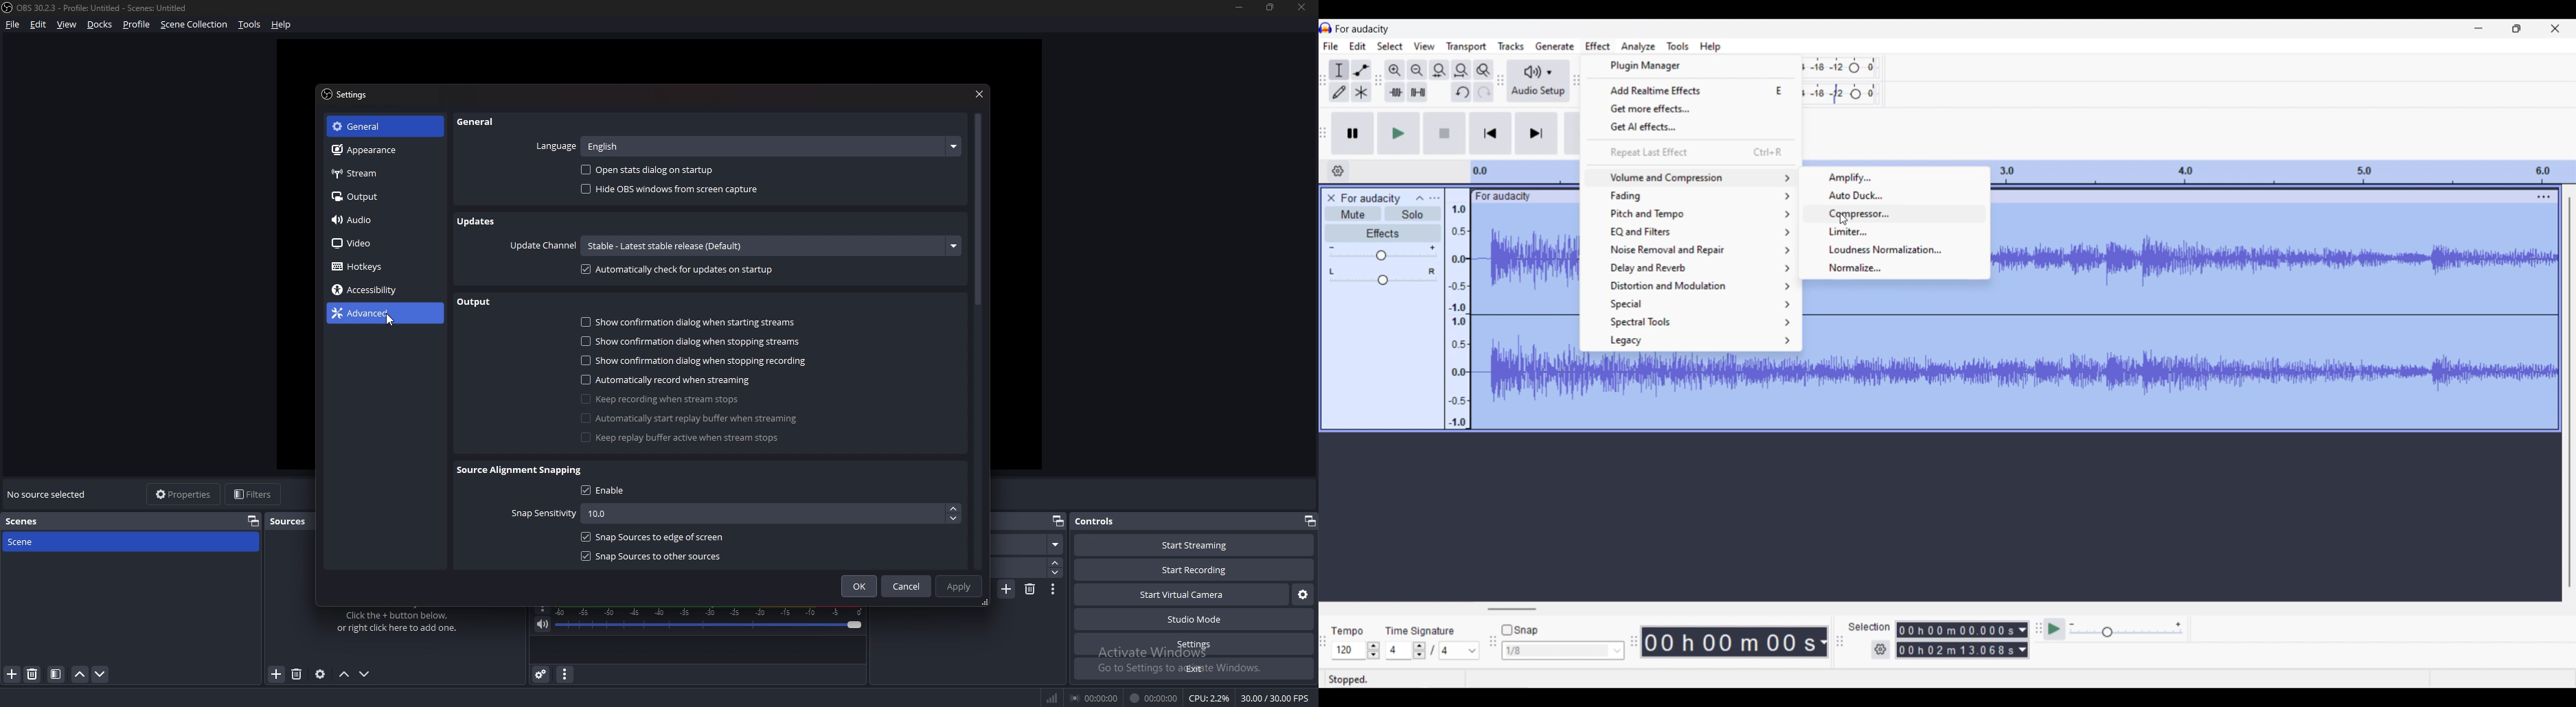  Describe the element at coordinates (372, 290) in the screenshot. I see `Accessibility` at that location.